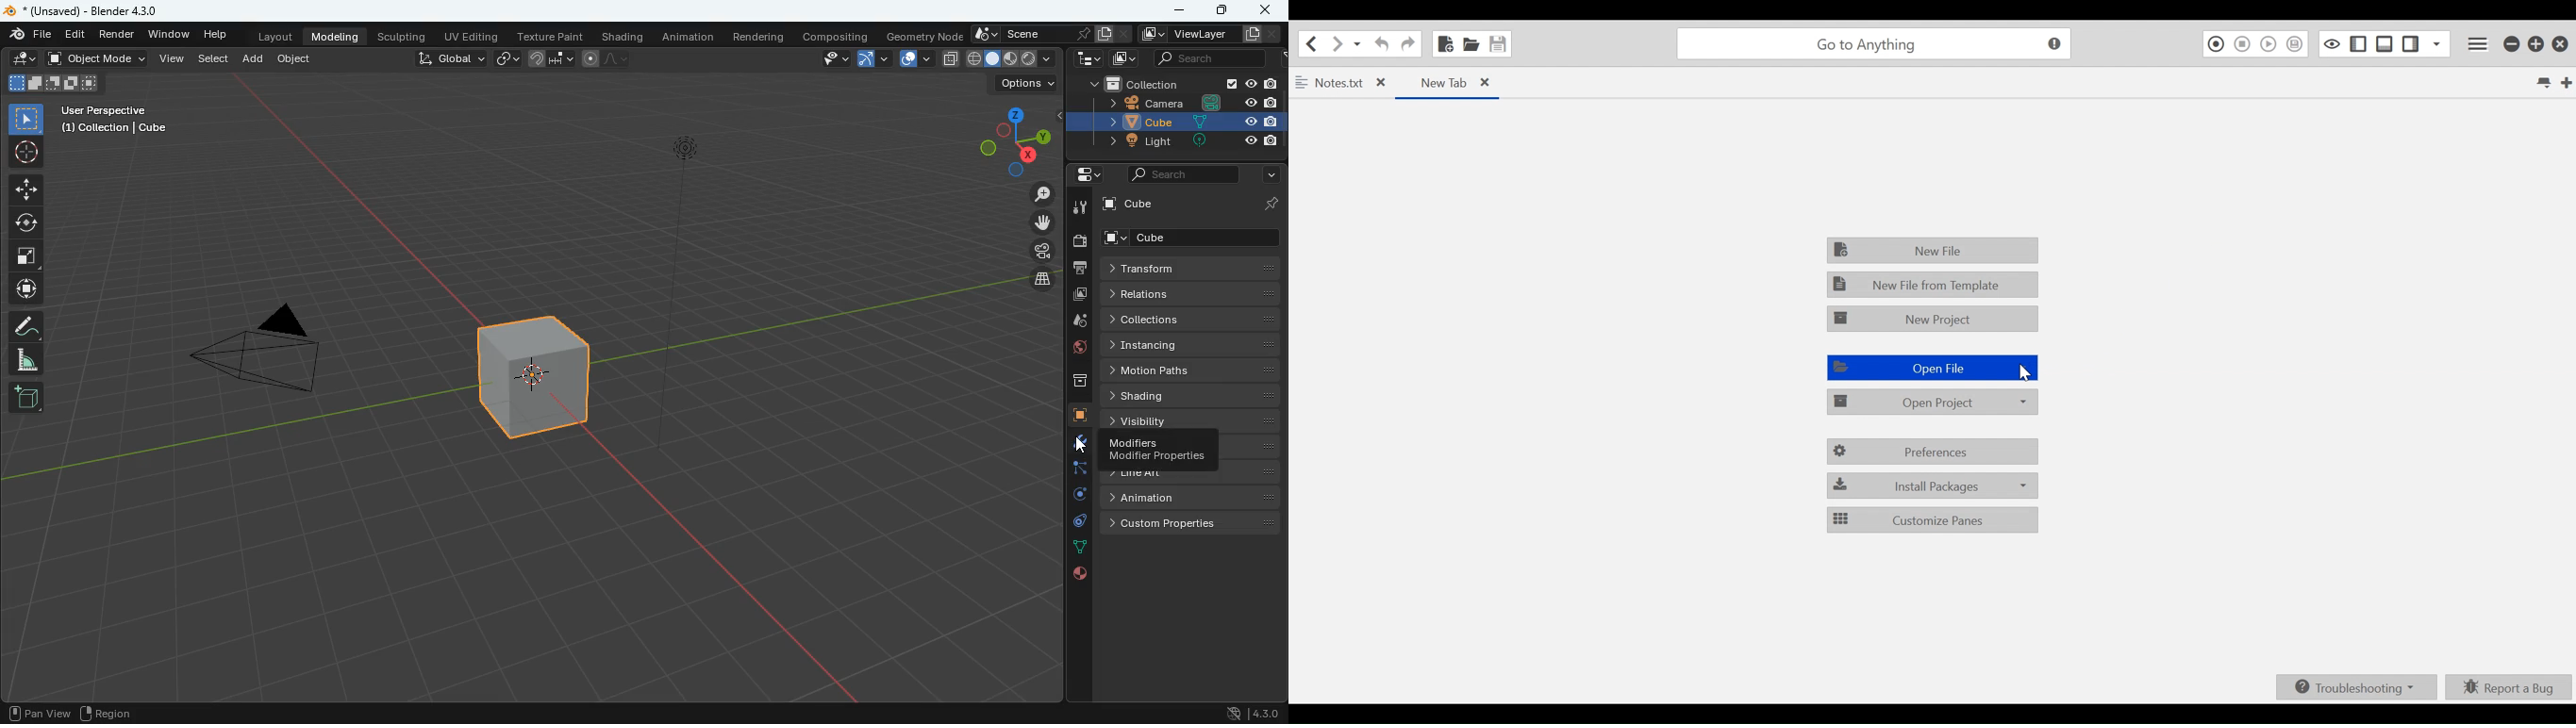 This screenshot has width=2576, height=728. Describe the element at coordinates (1248, 103) in the screenshot. I see `` at that location.